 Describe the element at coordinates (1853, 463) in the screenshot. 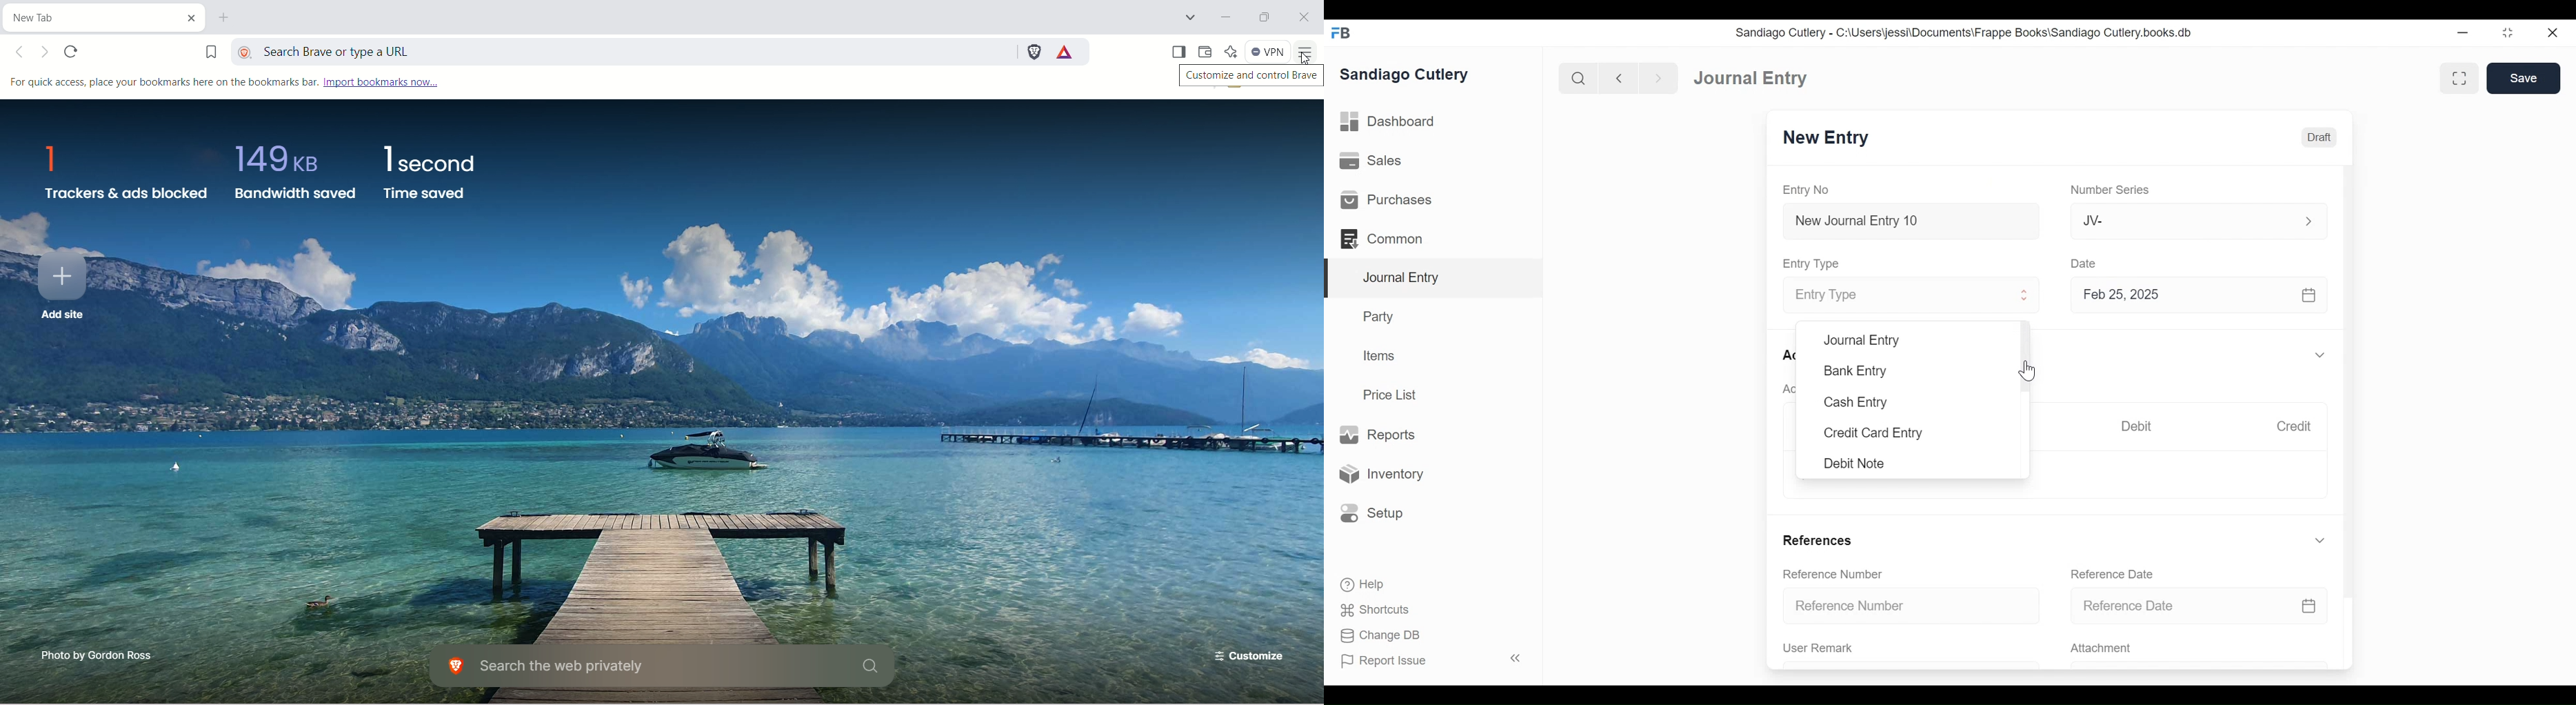

I see `Debit Note` at that location.